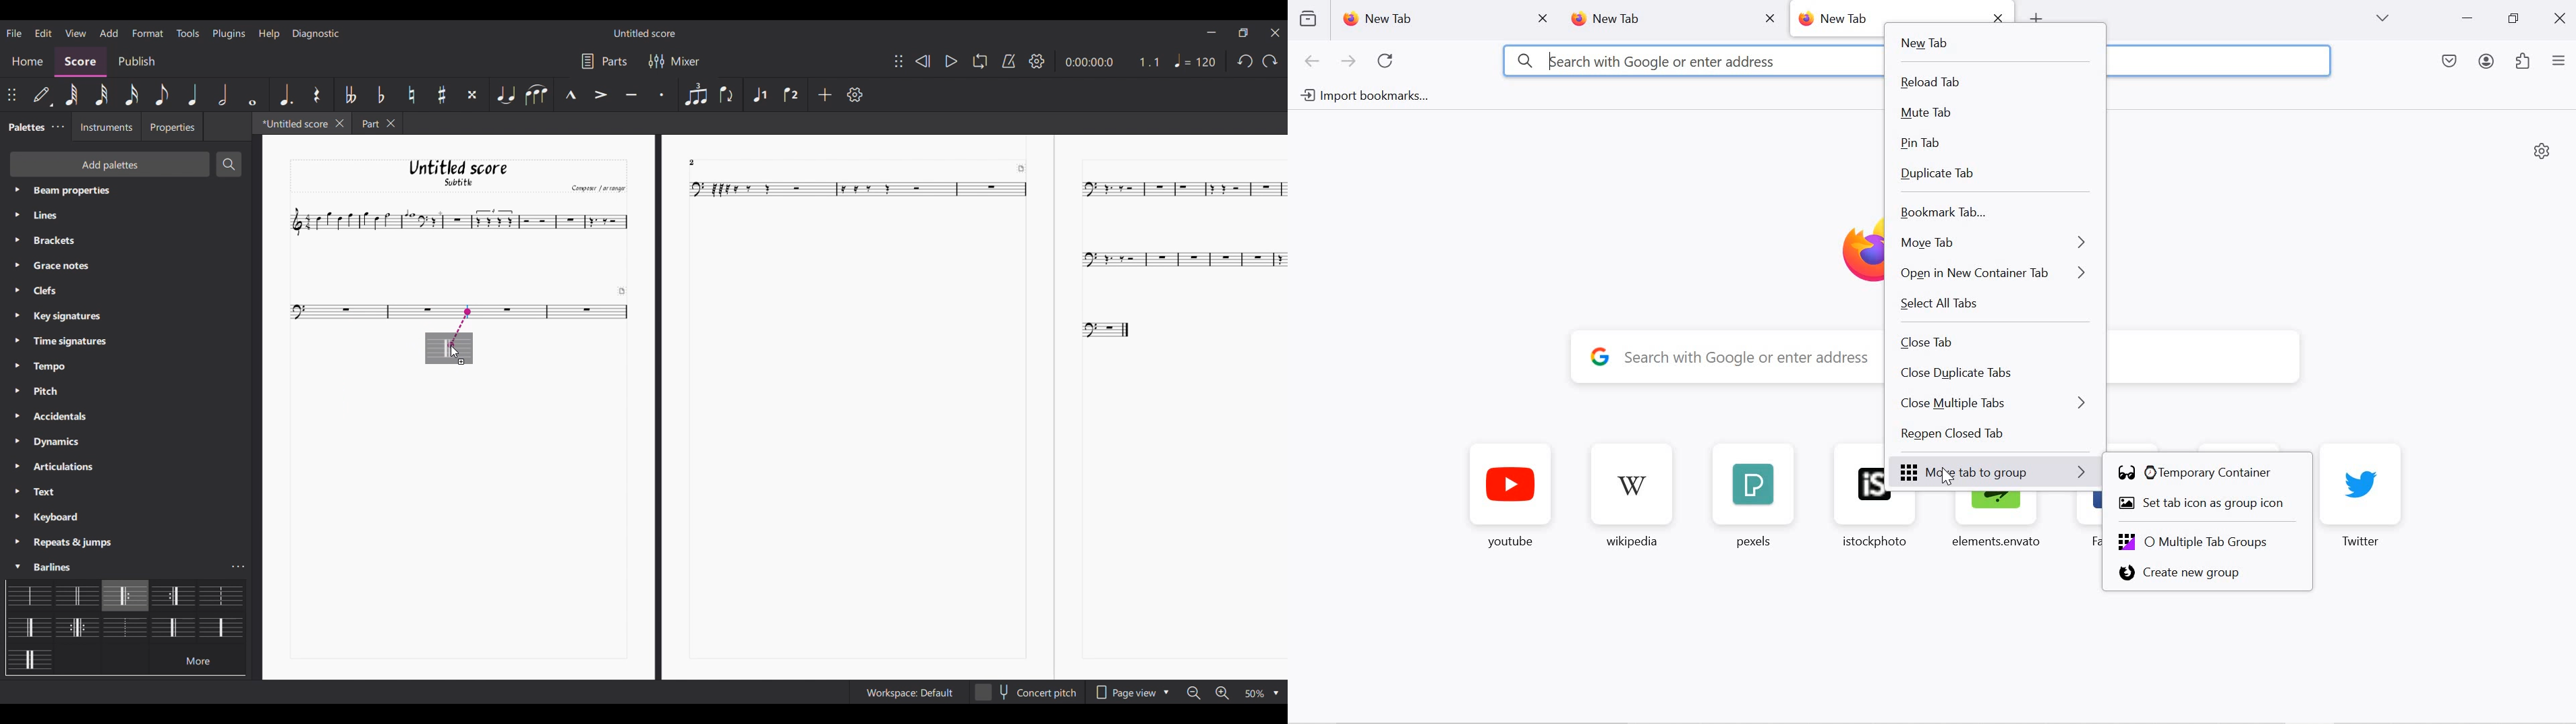 Image resolution: width=2576 pixels, height=728 pixels. I want to click on Format menu, so click(147, 33).